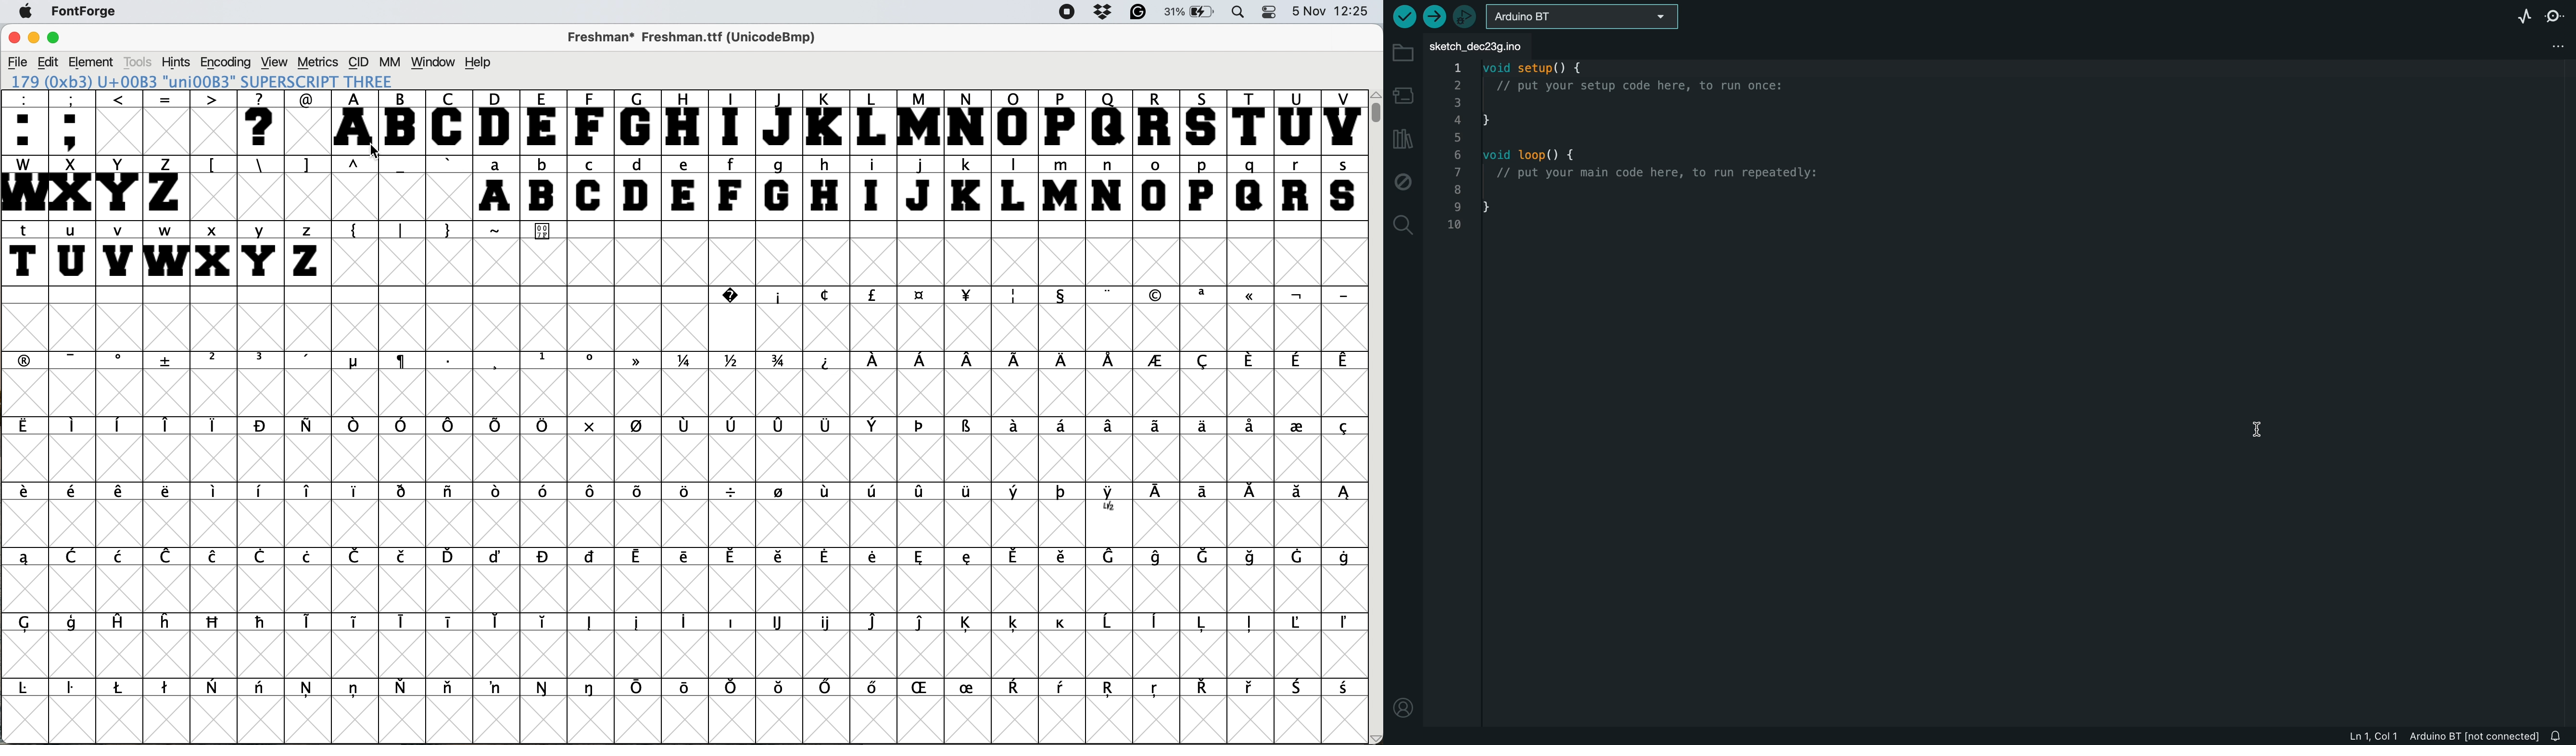 The width and height of the screenshot is (2576, 756). What do you see at coordinates (261, 252) in the screenshot?
I see `y` at bounding box center [261, 252].